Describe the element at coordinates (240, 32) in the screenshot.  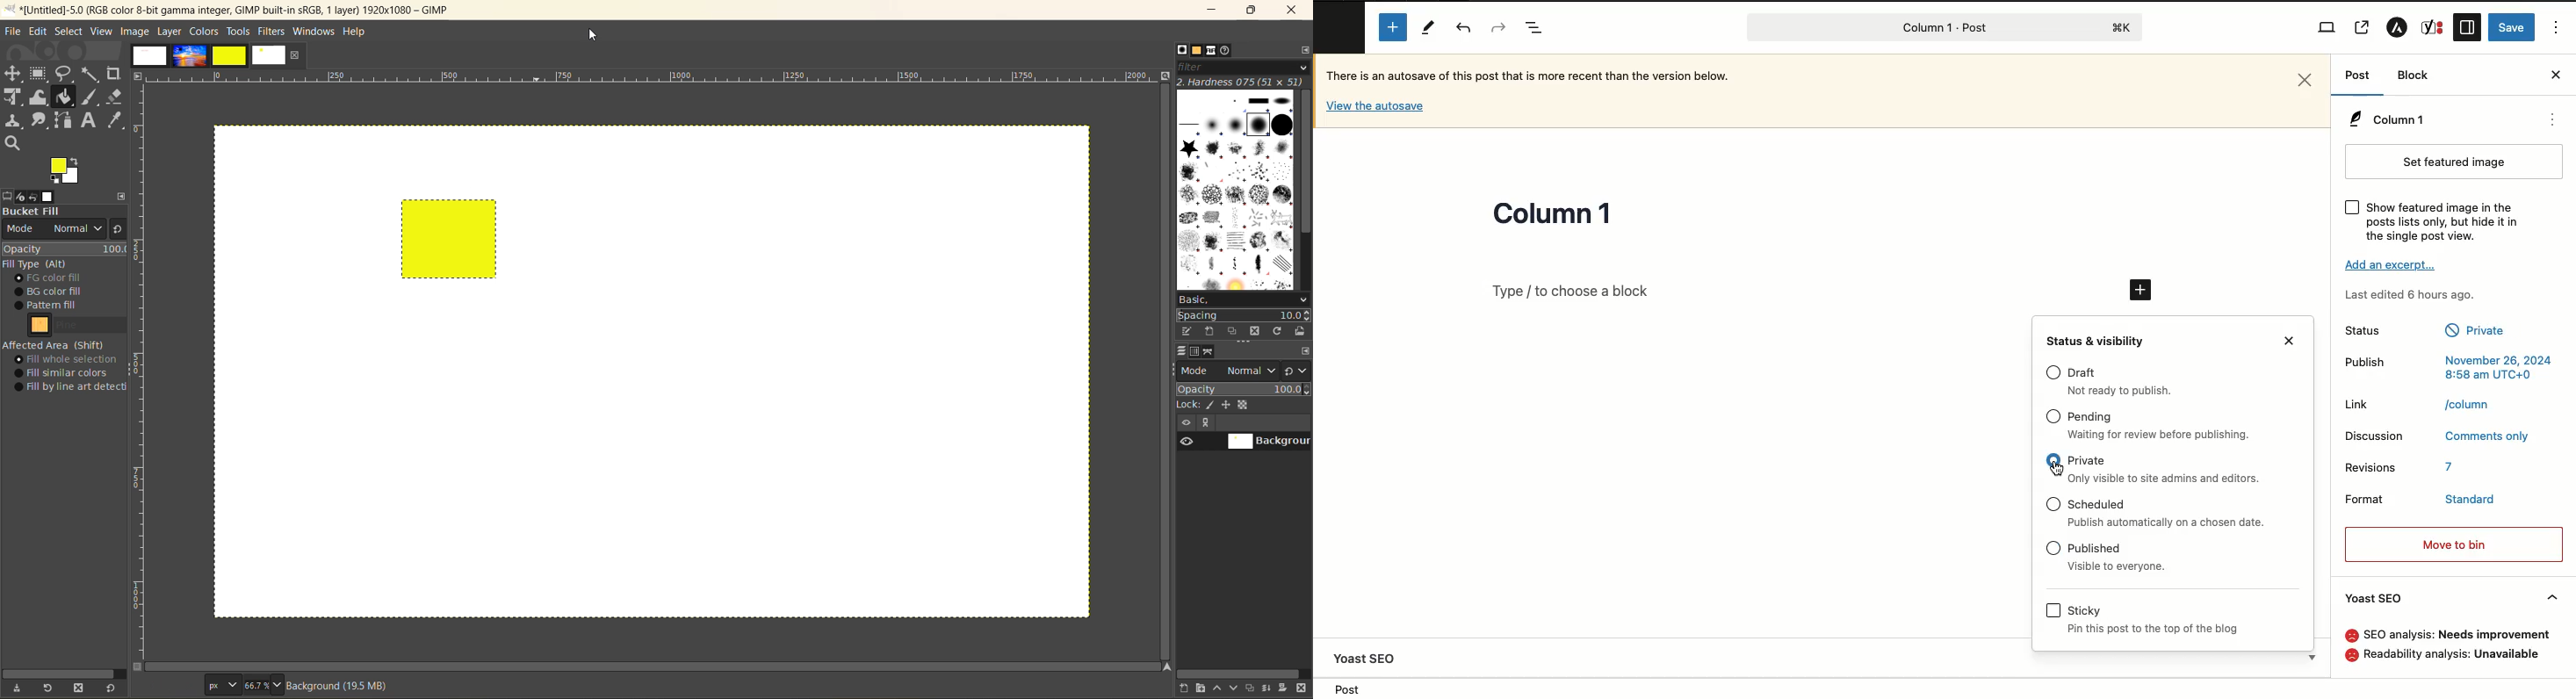
I see `tools` at that location.